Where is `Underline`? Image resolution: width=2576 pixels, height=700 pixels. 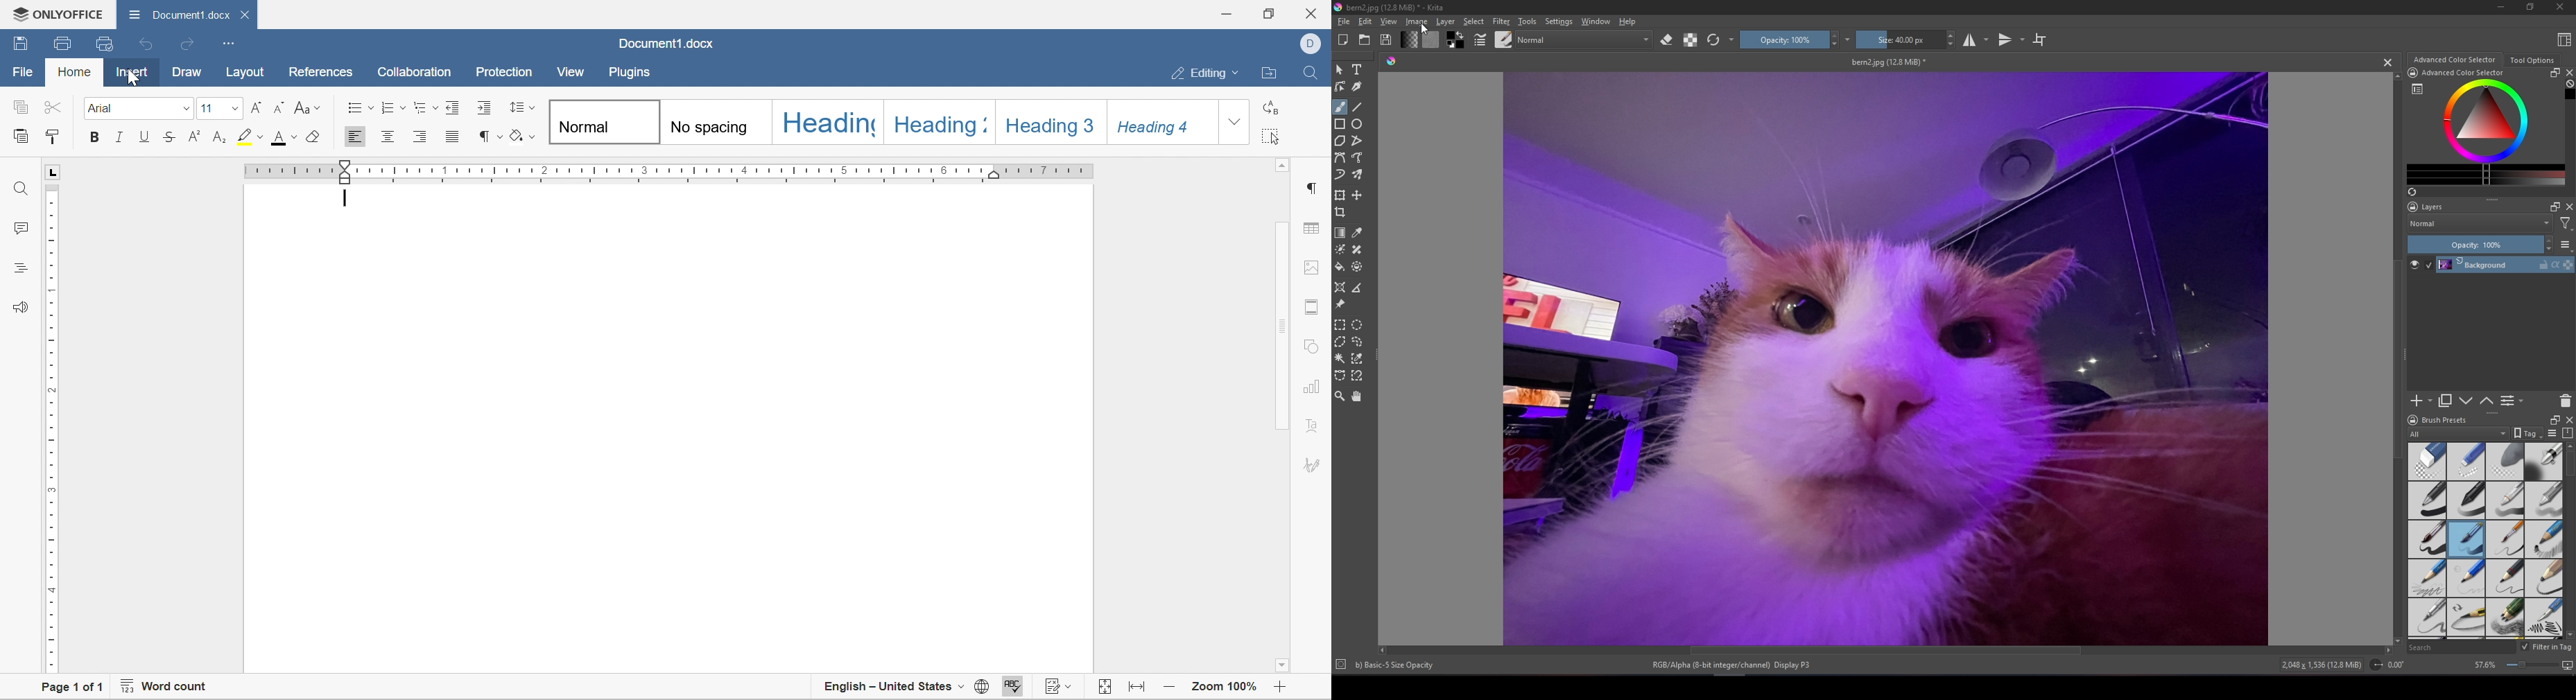
Underline is located at coordinates (144, 137).